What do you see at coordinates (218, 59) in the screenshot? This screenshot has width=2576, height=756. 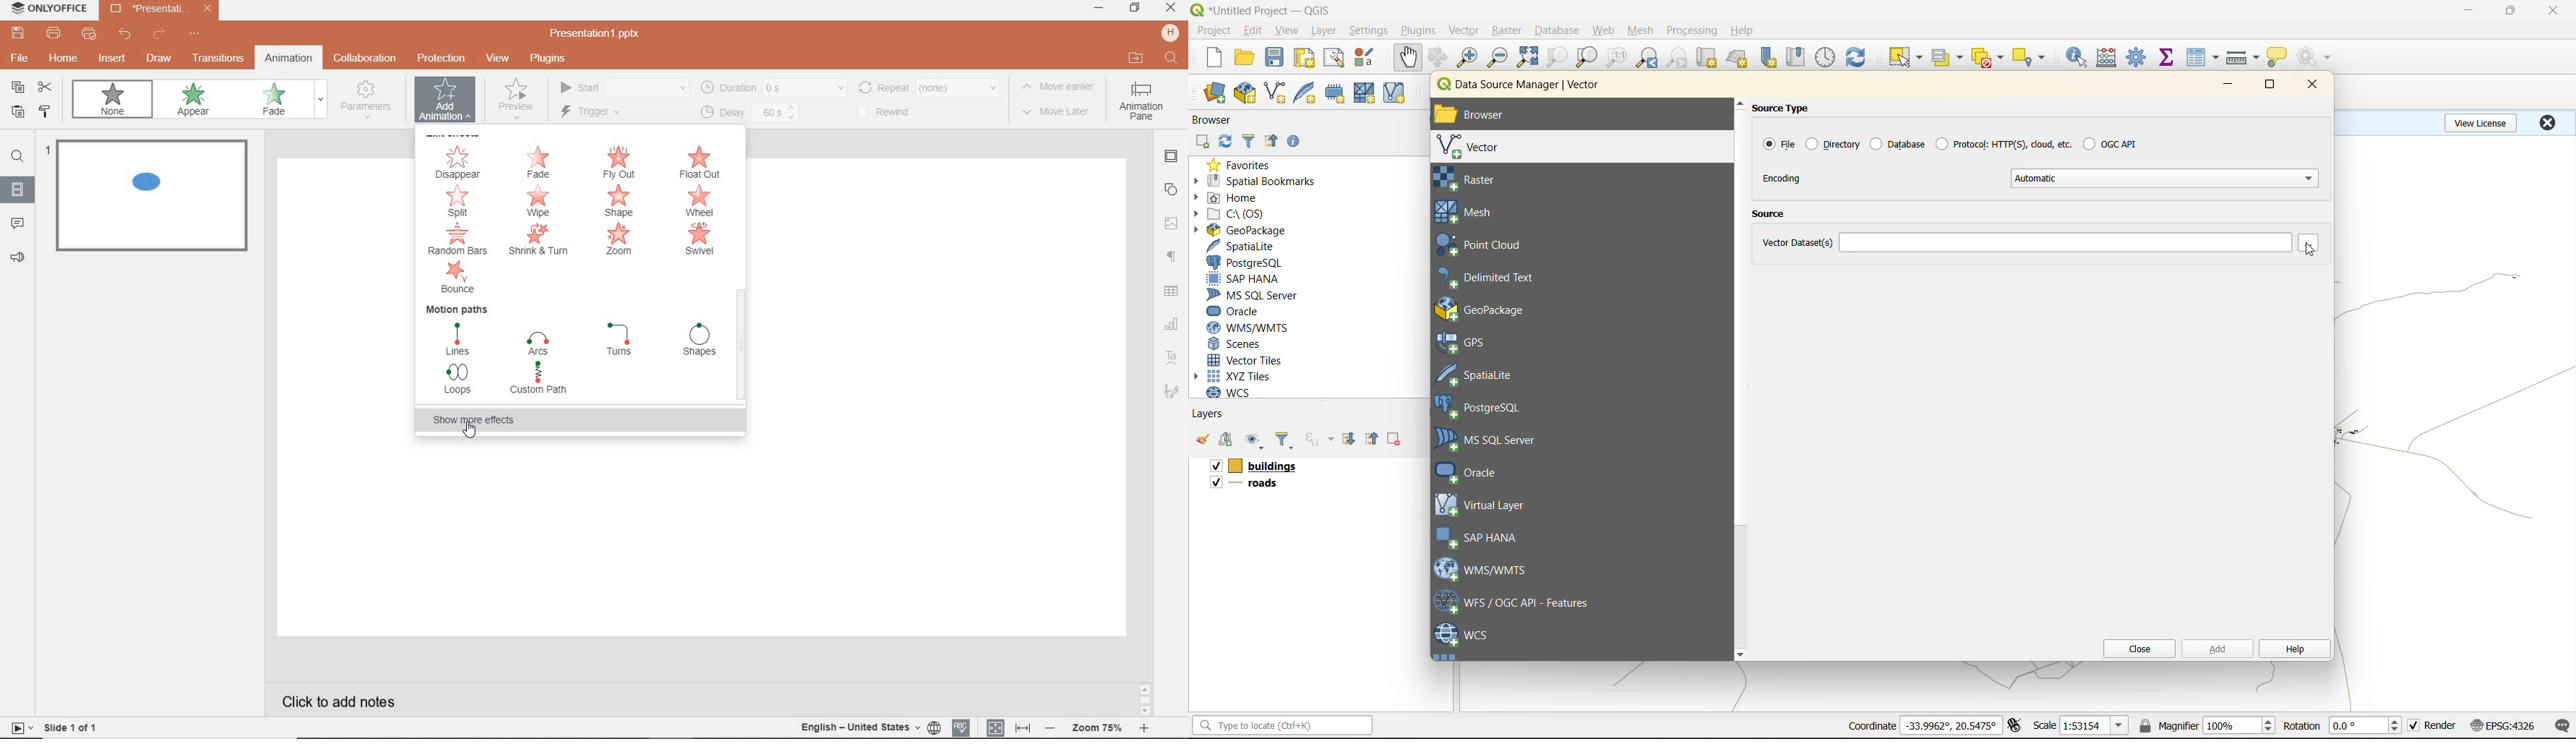 I see `transitions` at bounding box center [218, 59].